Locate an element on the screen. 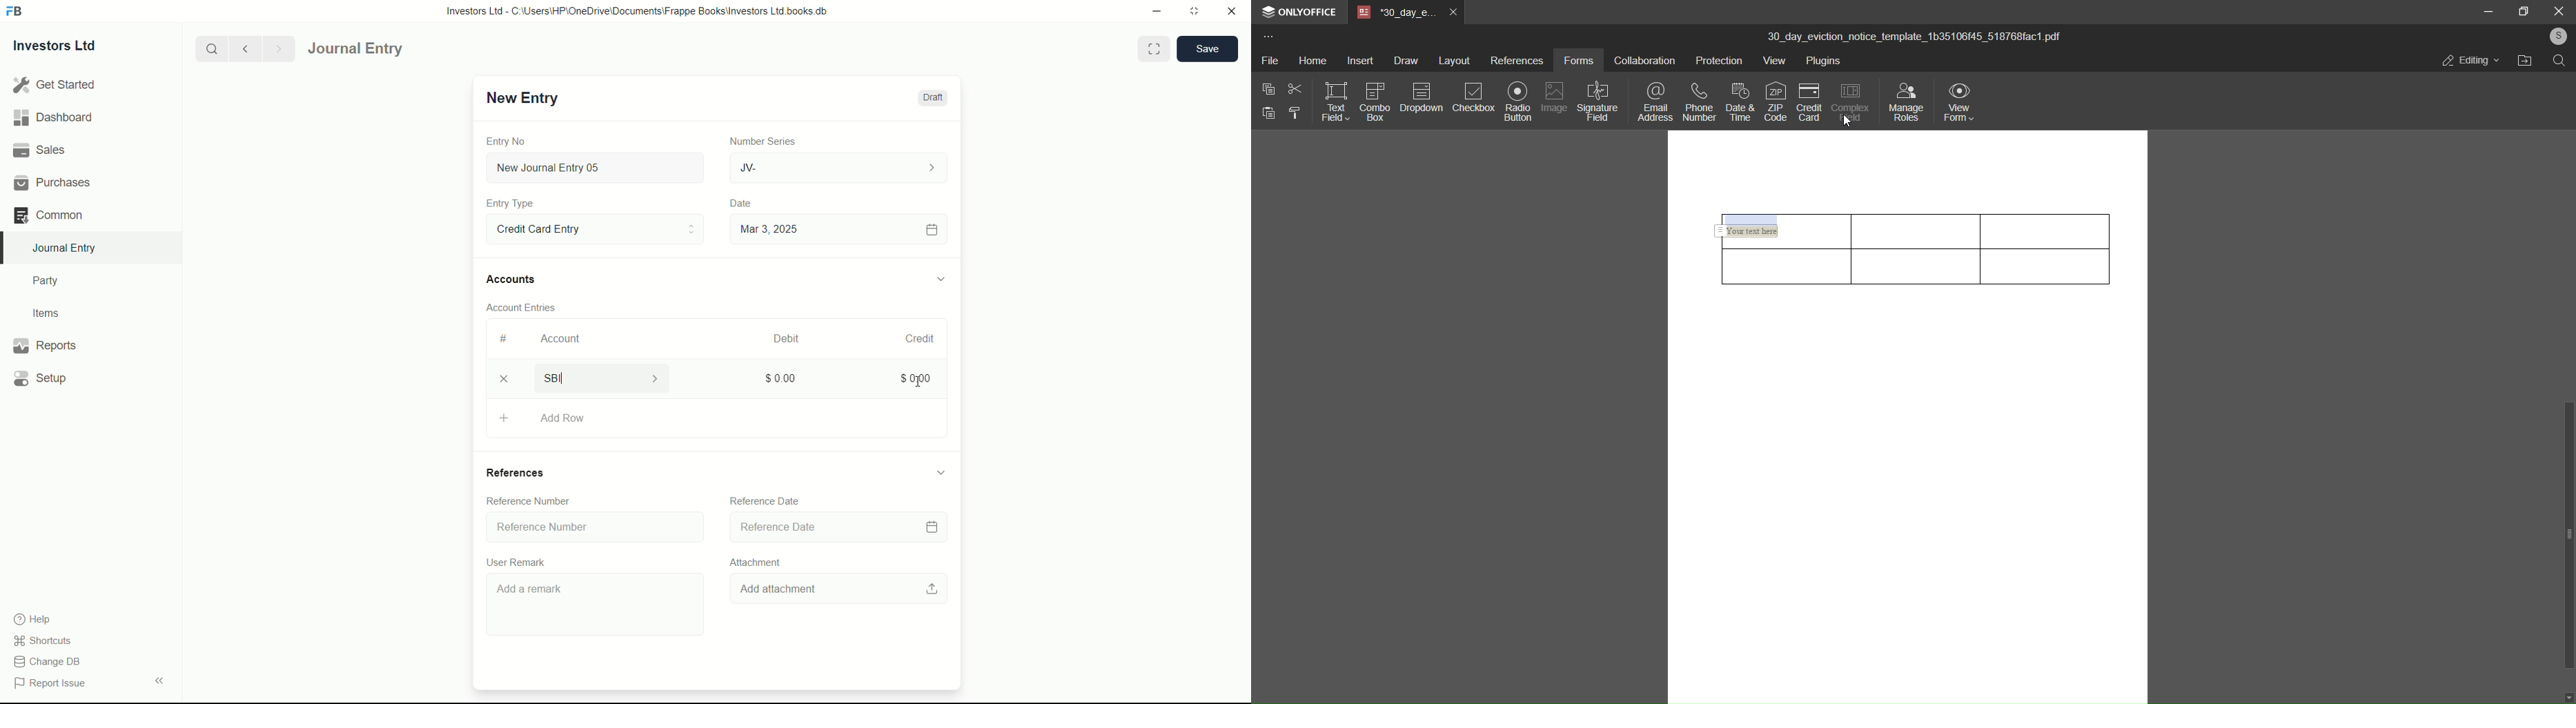  title is located at coordinates (1914, 37).